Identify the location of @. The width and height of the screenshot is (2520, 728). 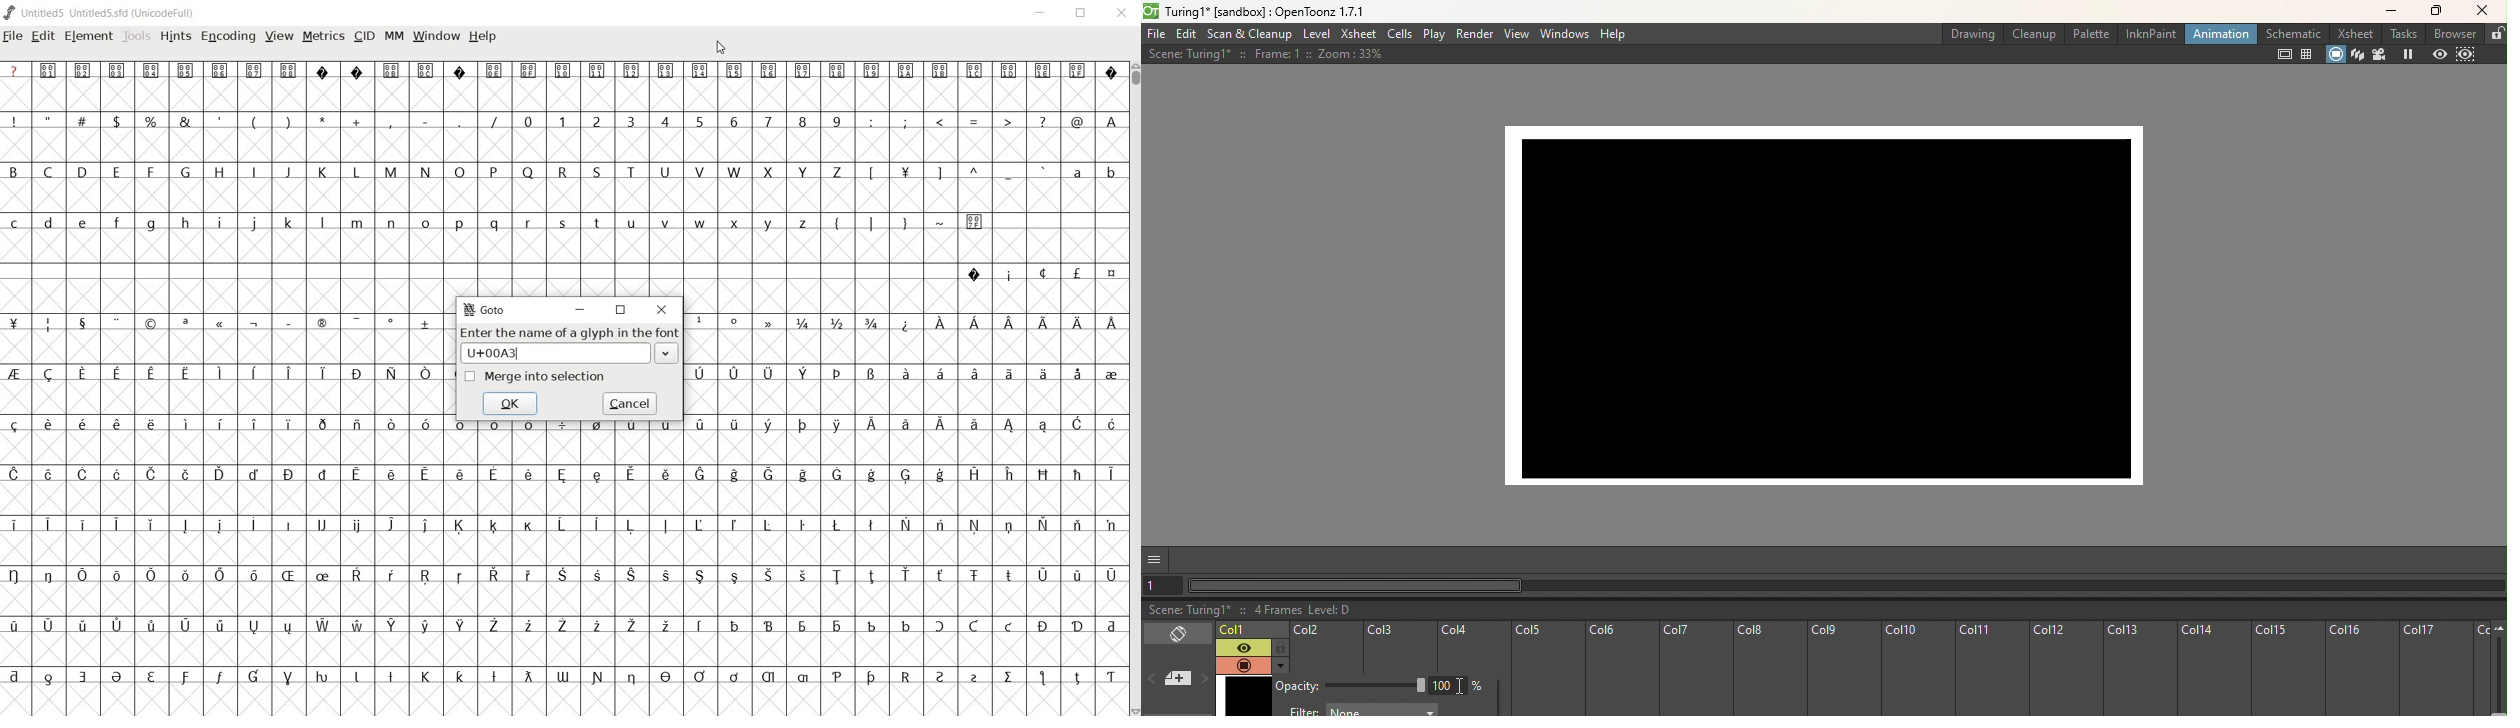
(1078, 121).